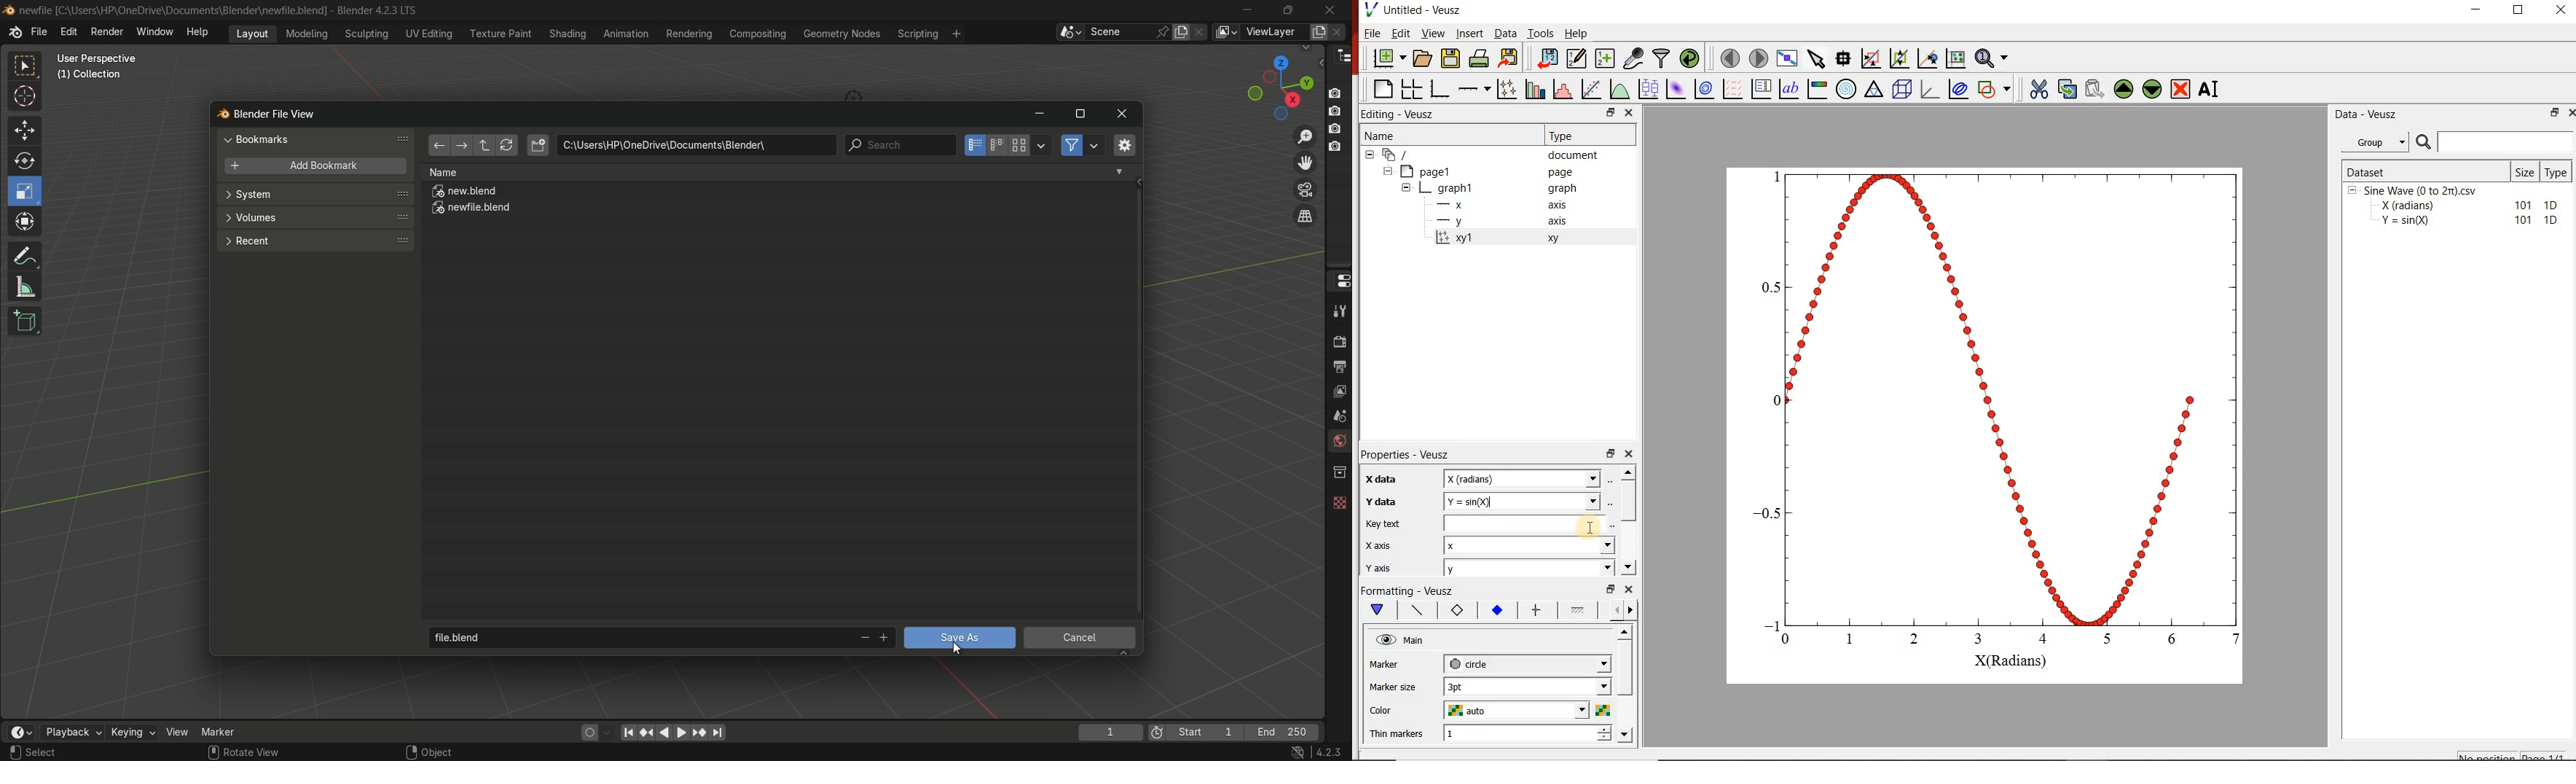 This screenshot has width=2576, height=784. Describe the element at coordinates (308, 32) in the screenshot. I see `modeling menu` at that location.